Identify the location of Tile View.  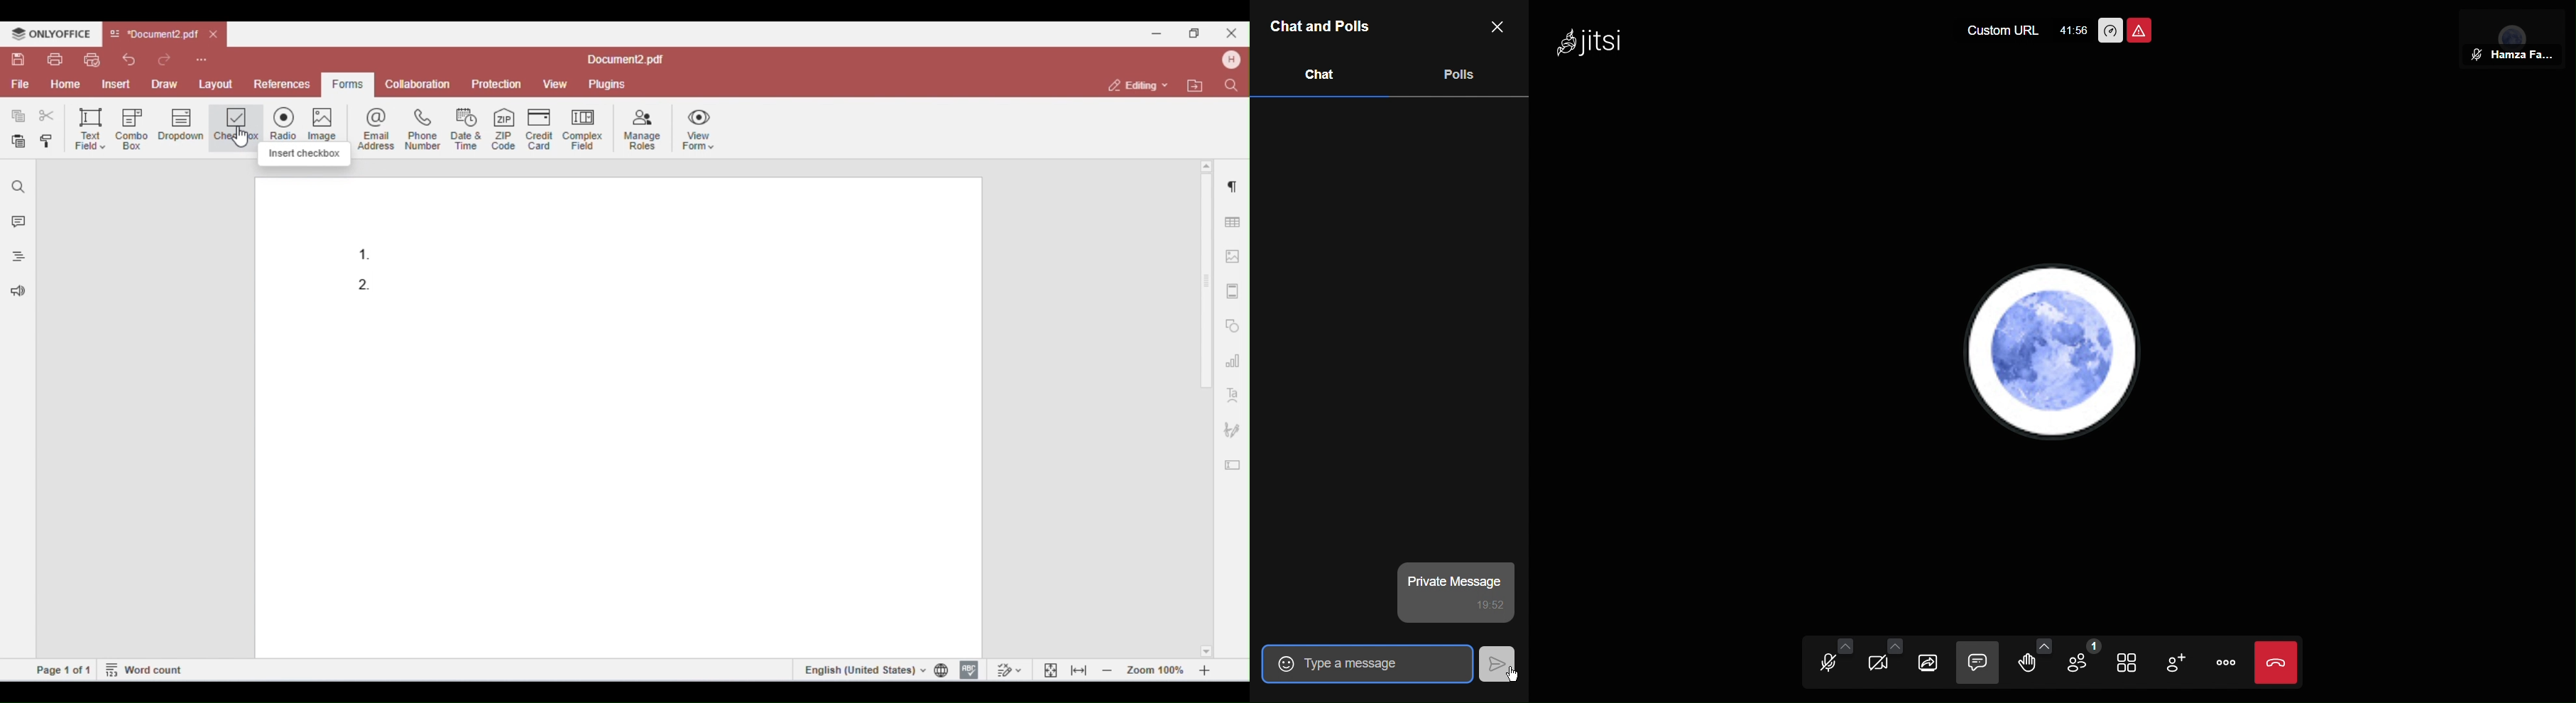
(2134, 659).